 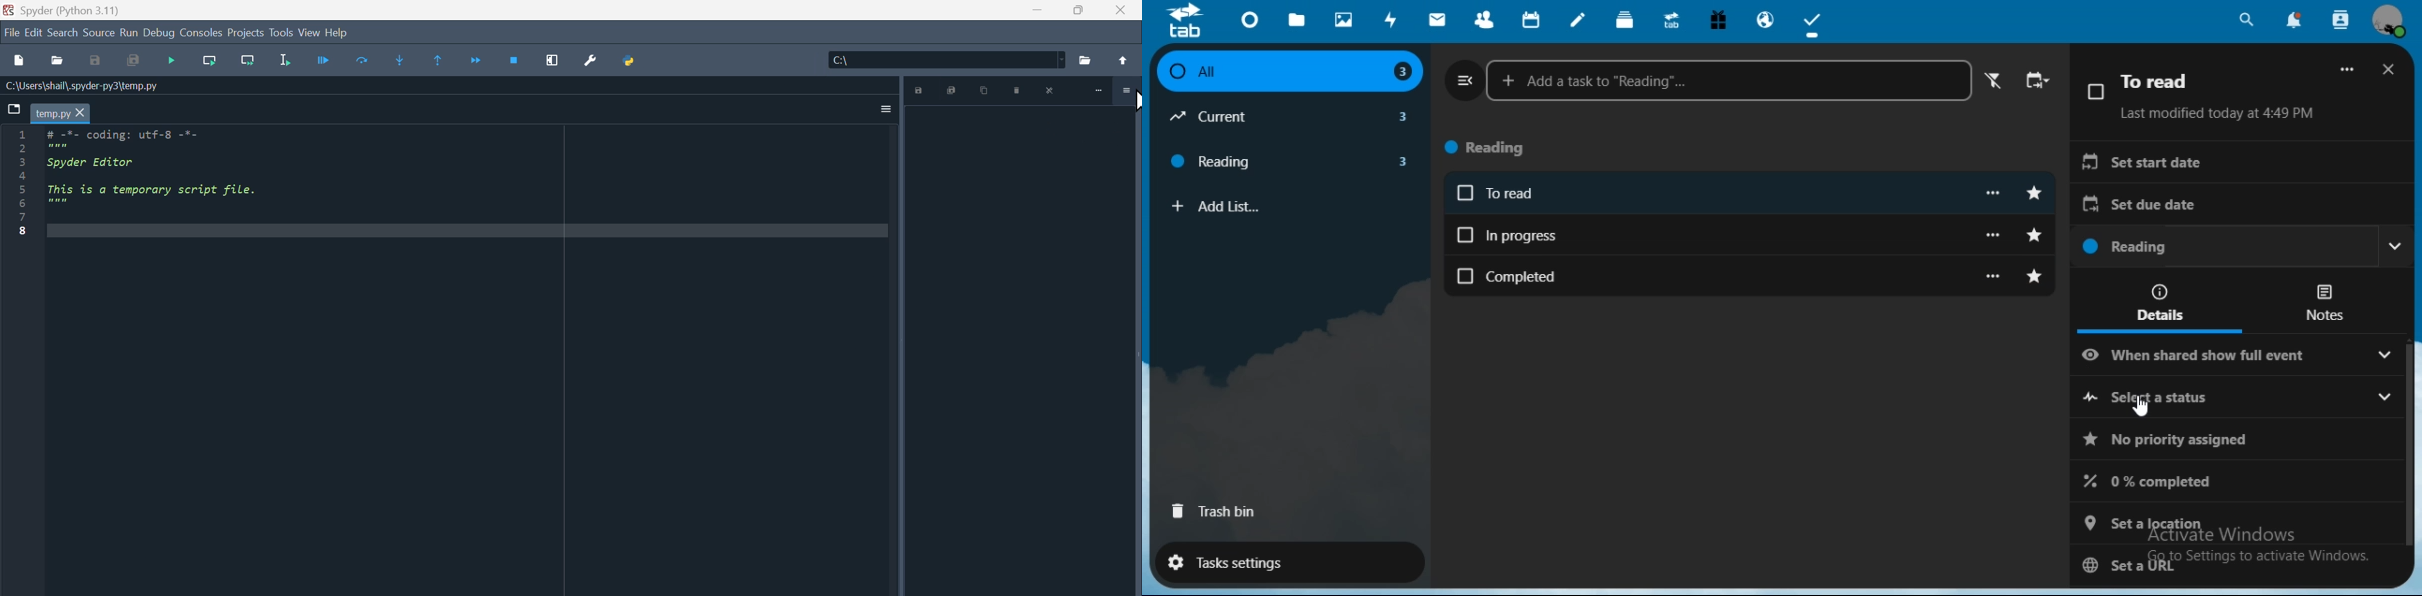 What do you see at coordinates (2236, 520) in the screenshot?
I see `set a location` at bounding box center [2236, 520].